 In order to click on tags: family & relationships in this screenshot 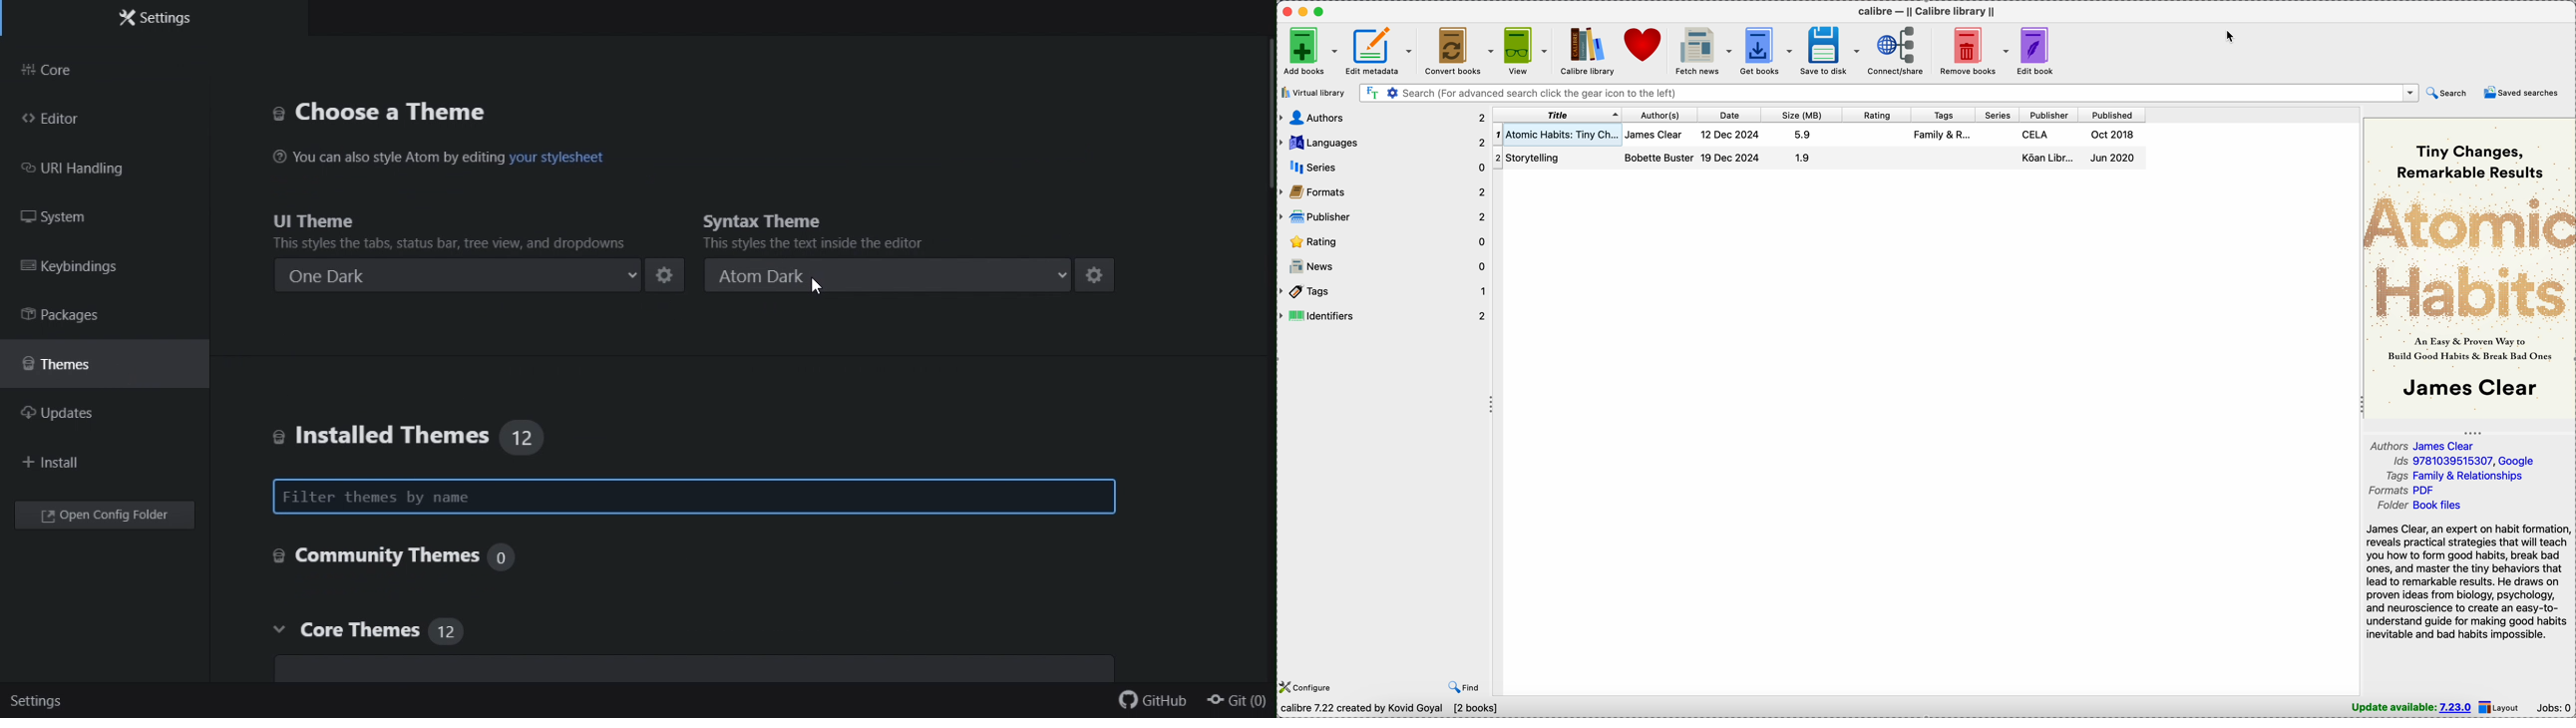, I will do `click(2460, 476)`.